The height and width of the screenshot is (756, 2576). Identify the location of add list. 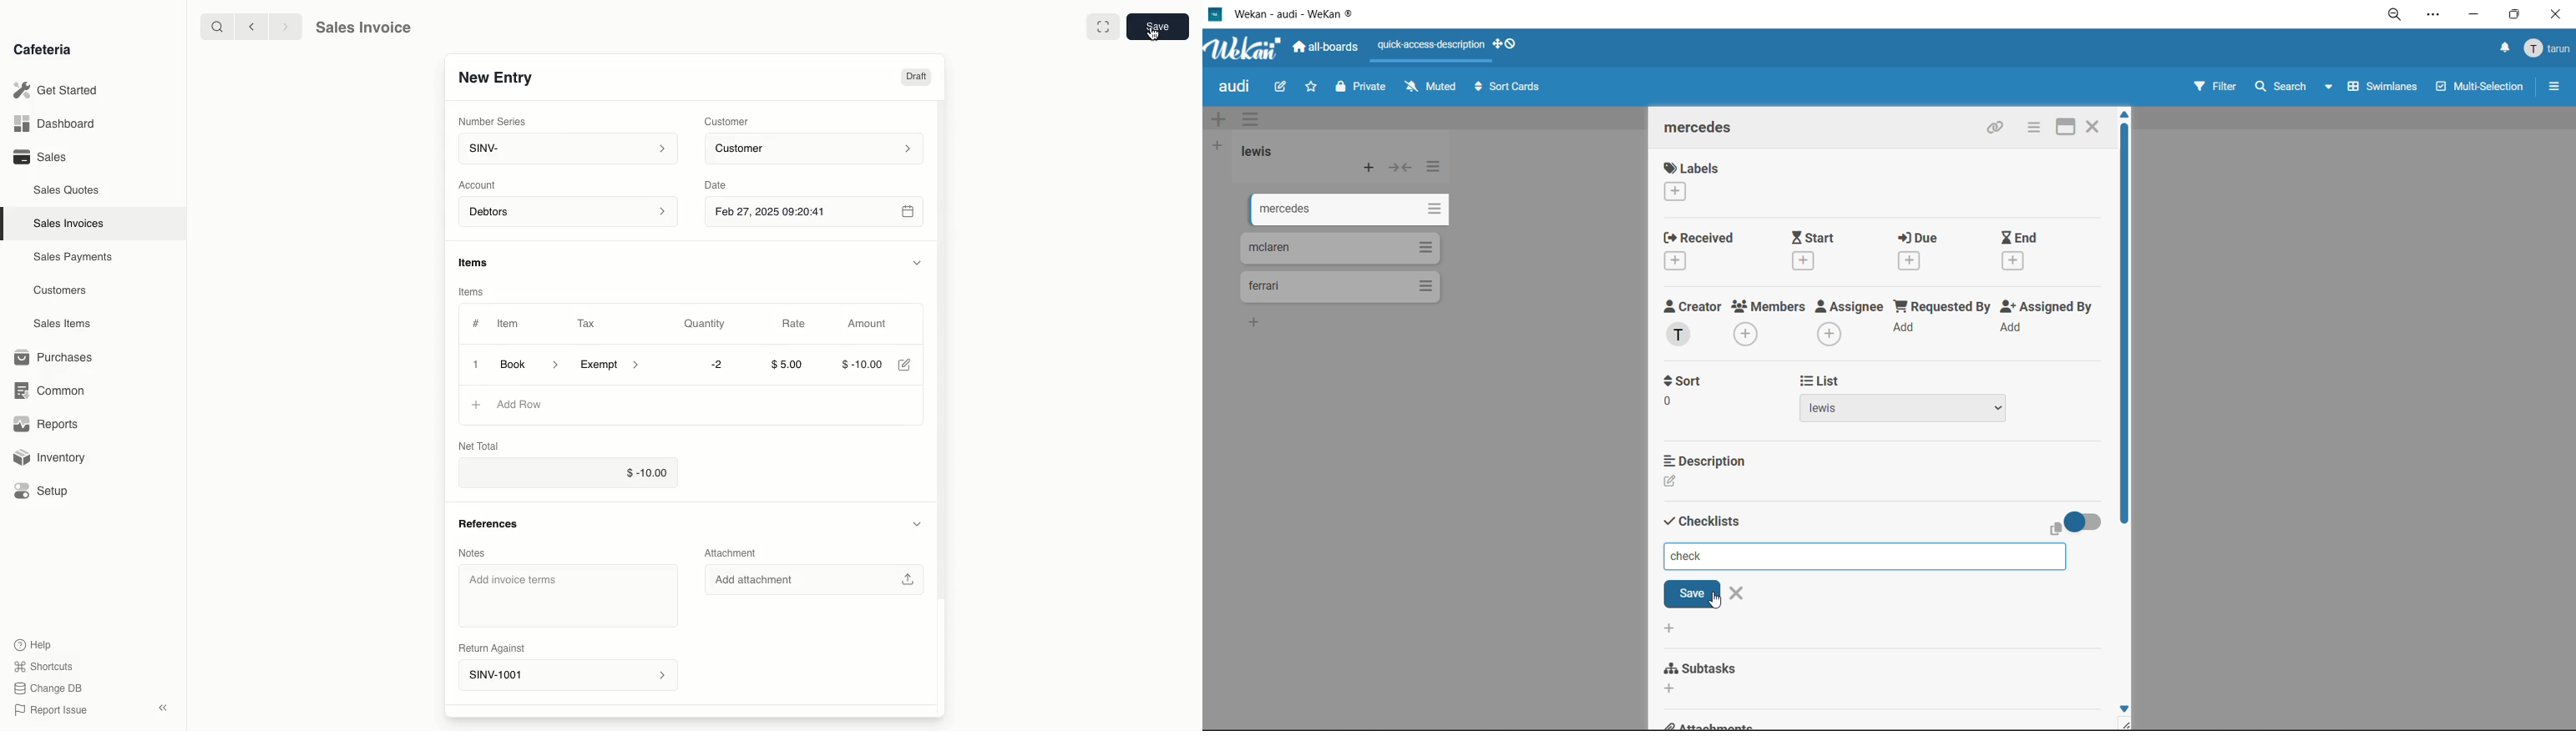
(1218, 146).